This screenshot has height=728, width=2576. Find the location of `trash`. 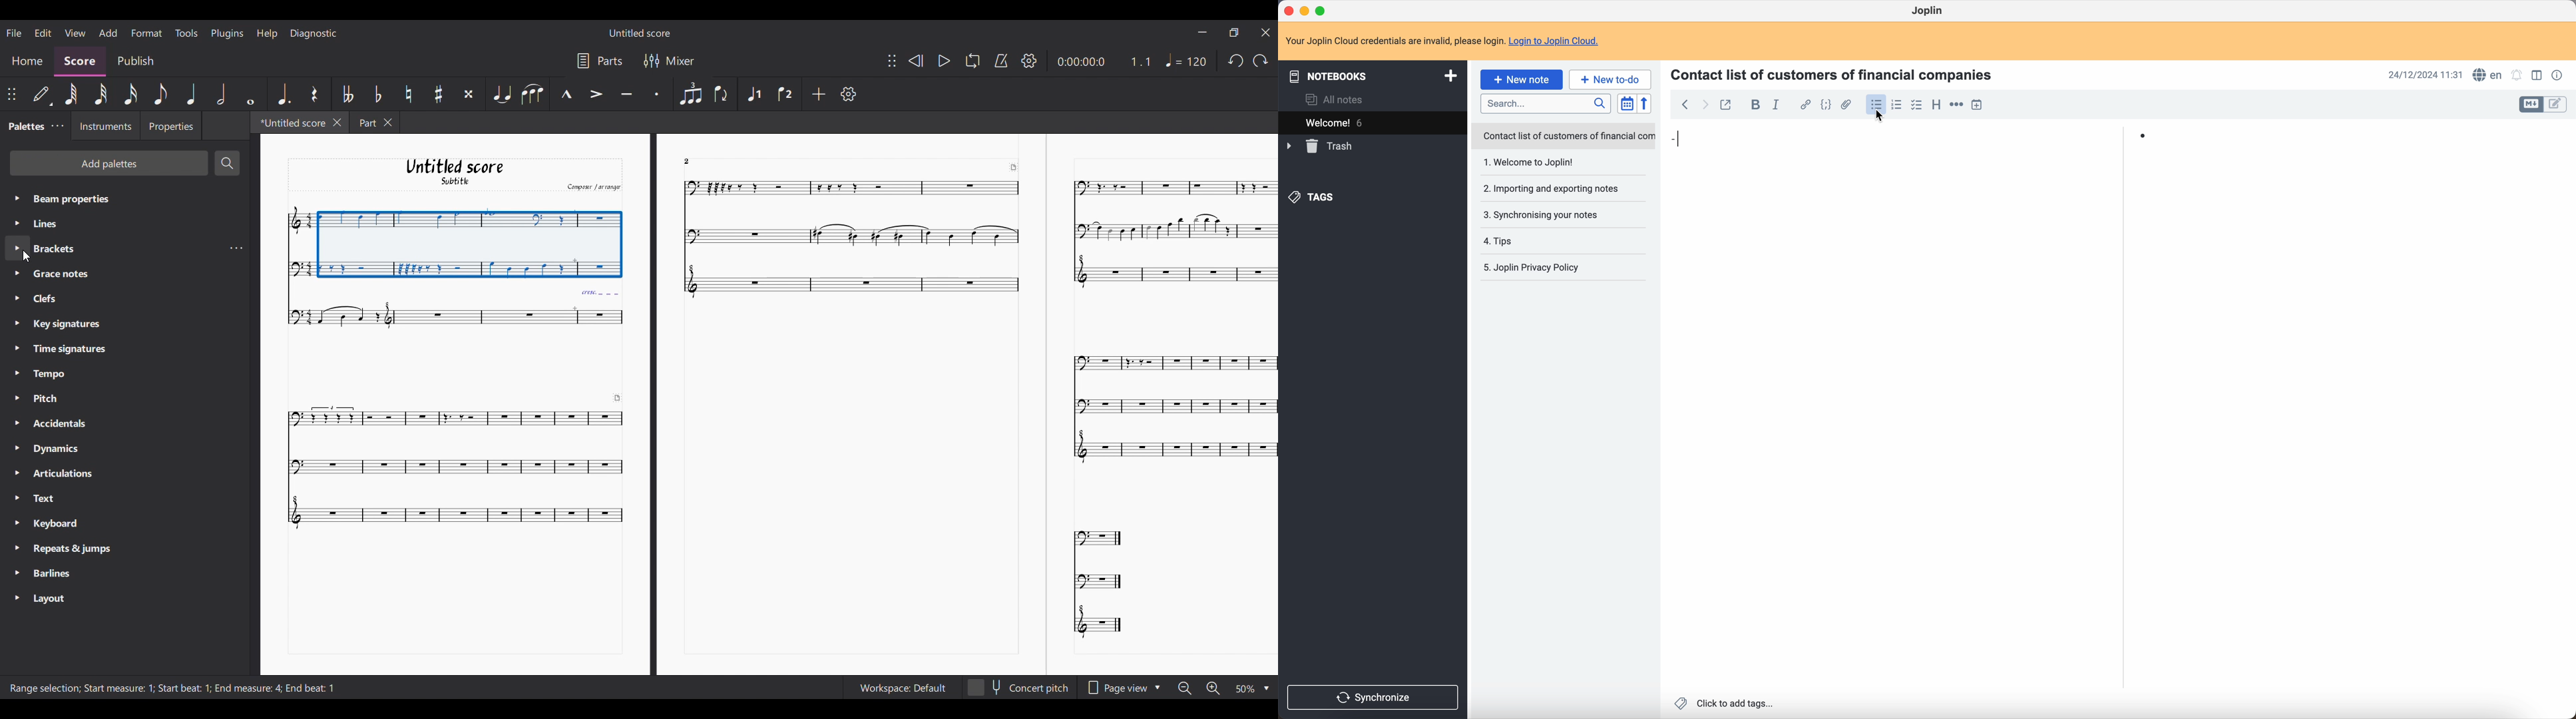

trash is located at coordinates (1320, 147).